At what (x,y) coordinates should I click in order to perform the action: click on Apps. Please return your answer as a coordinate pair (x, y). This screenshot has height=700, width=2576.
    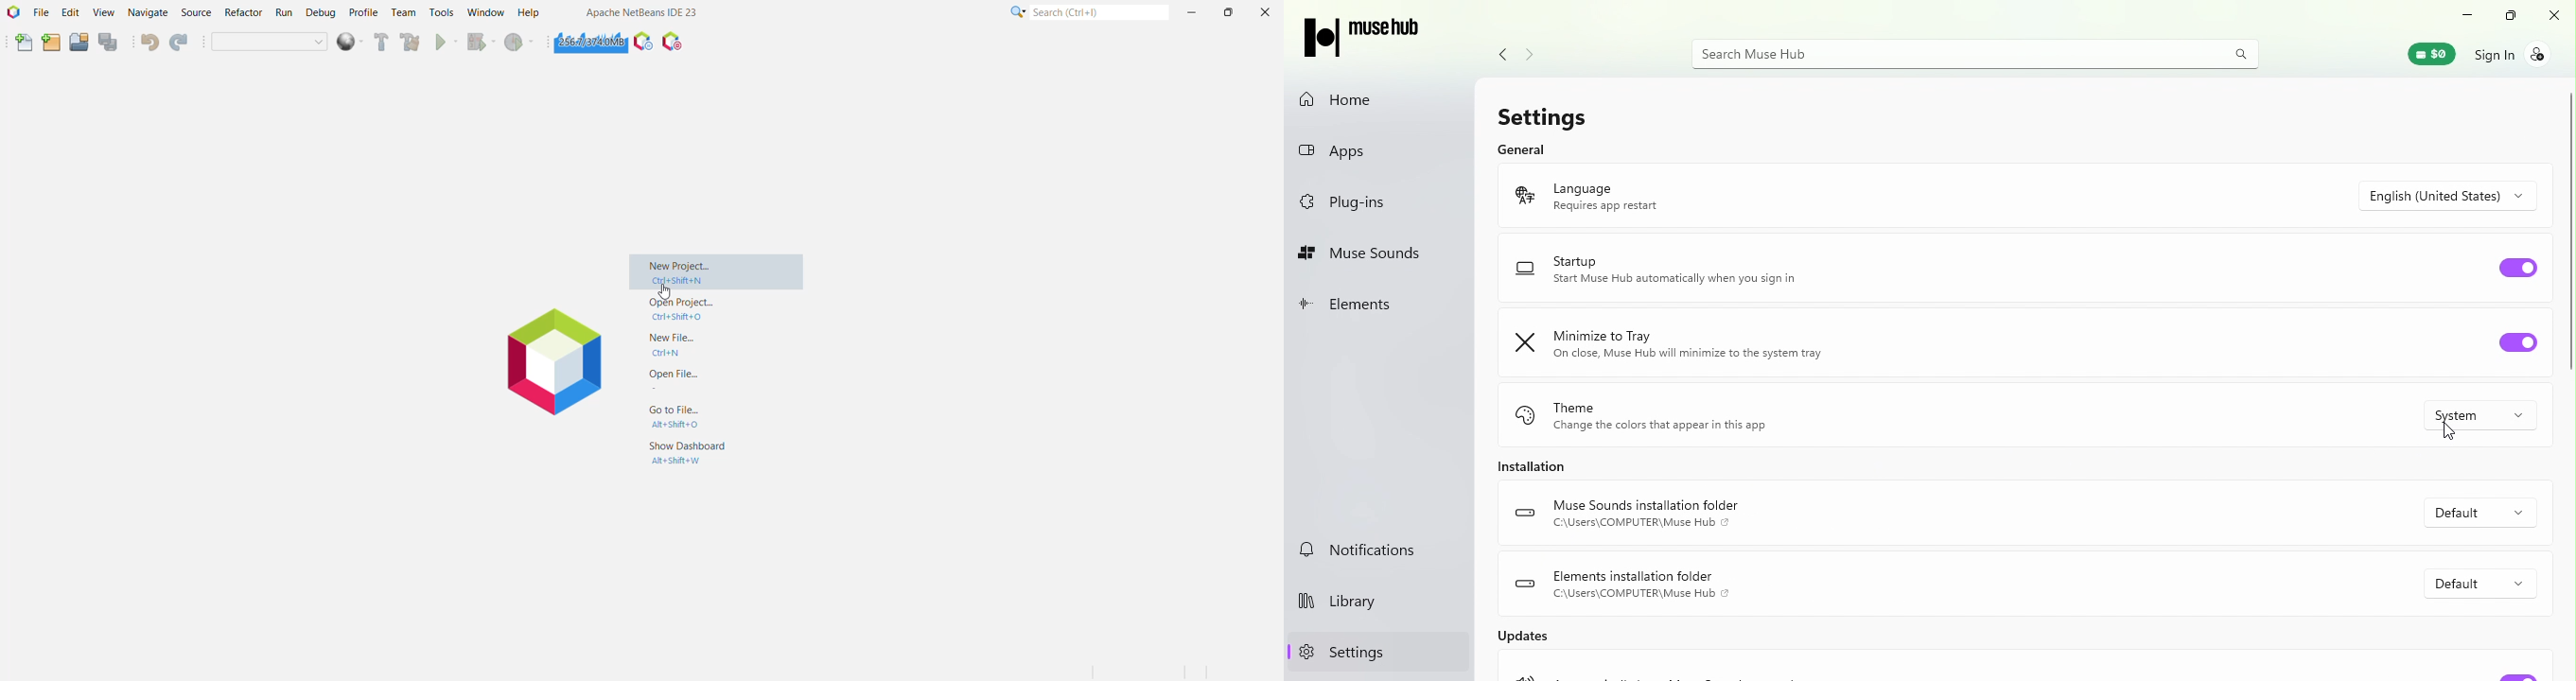
    Looking at the image, I should click on (1363, 152).